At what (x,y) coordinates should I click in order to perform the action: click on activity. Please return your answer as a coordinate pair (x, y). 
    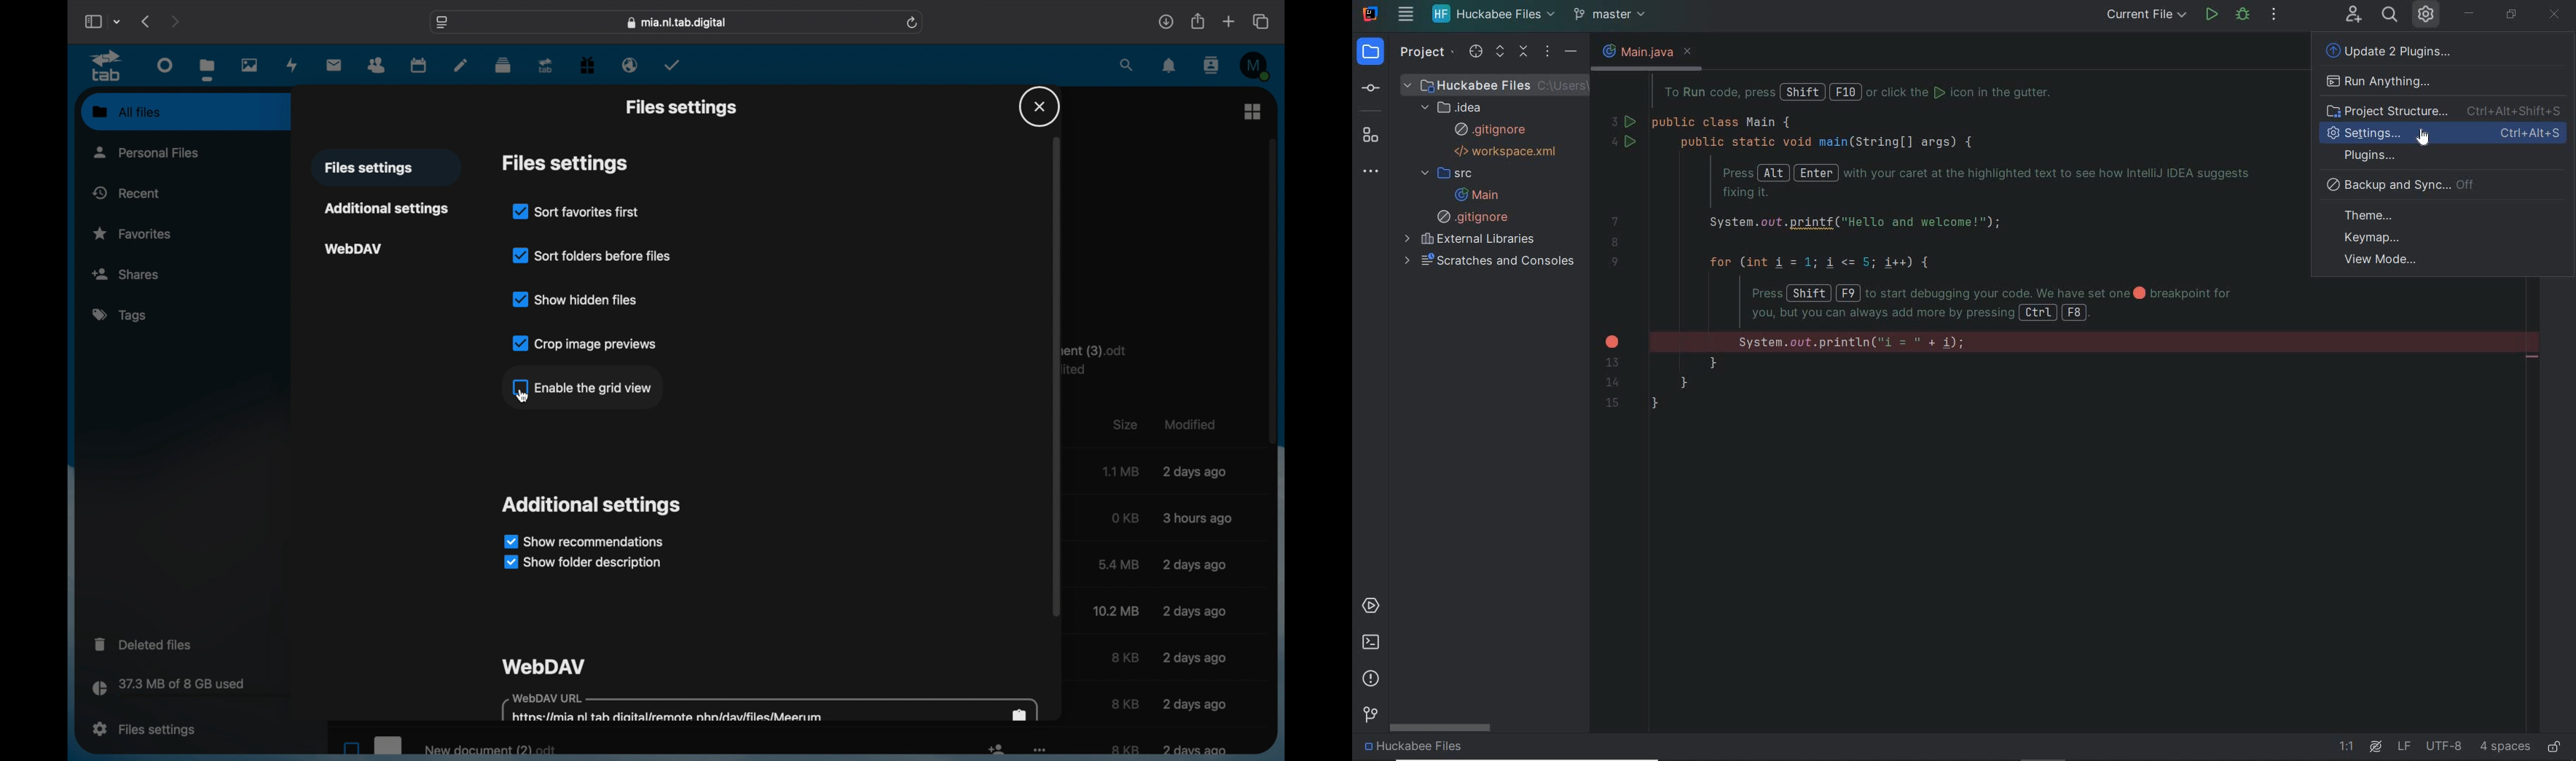
    Looking at the image, I should click on (292, 65).